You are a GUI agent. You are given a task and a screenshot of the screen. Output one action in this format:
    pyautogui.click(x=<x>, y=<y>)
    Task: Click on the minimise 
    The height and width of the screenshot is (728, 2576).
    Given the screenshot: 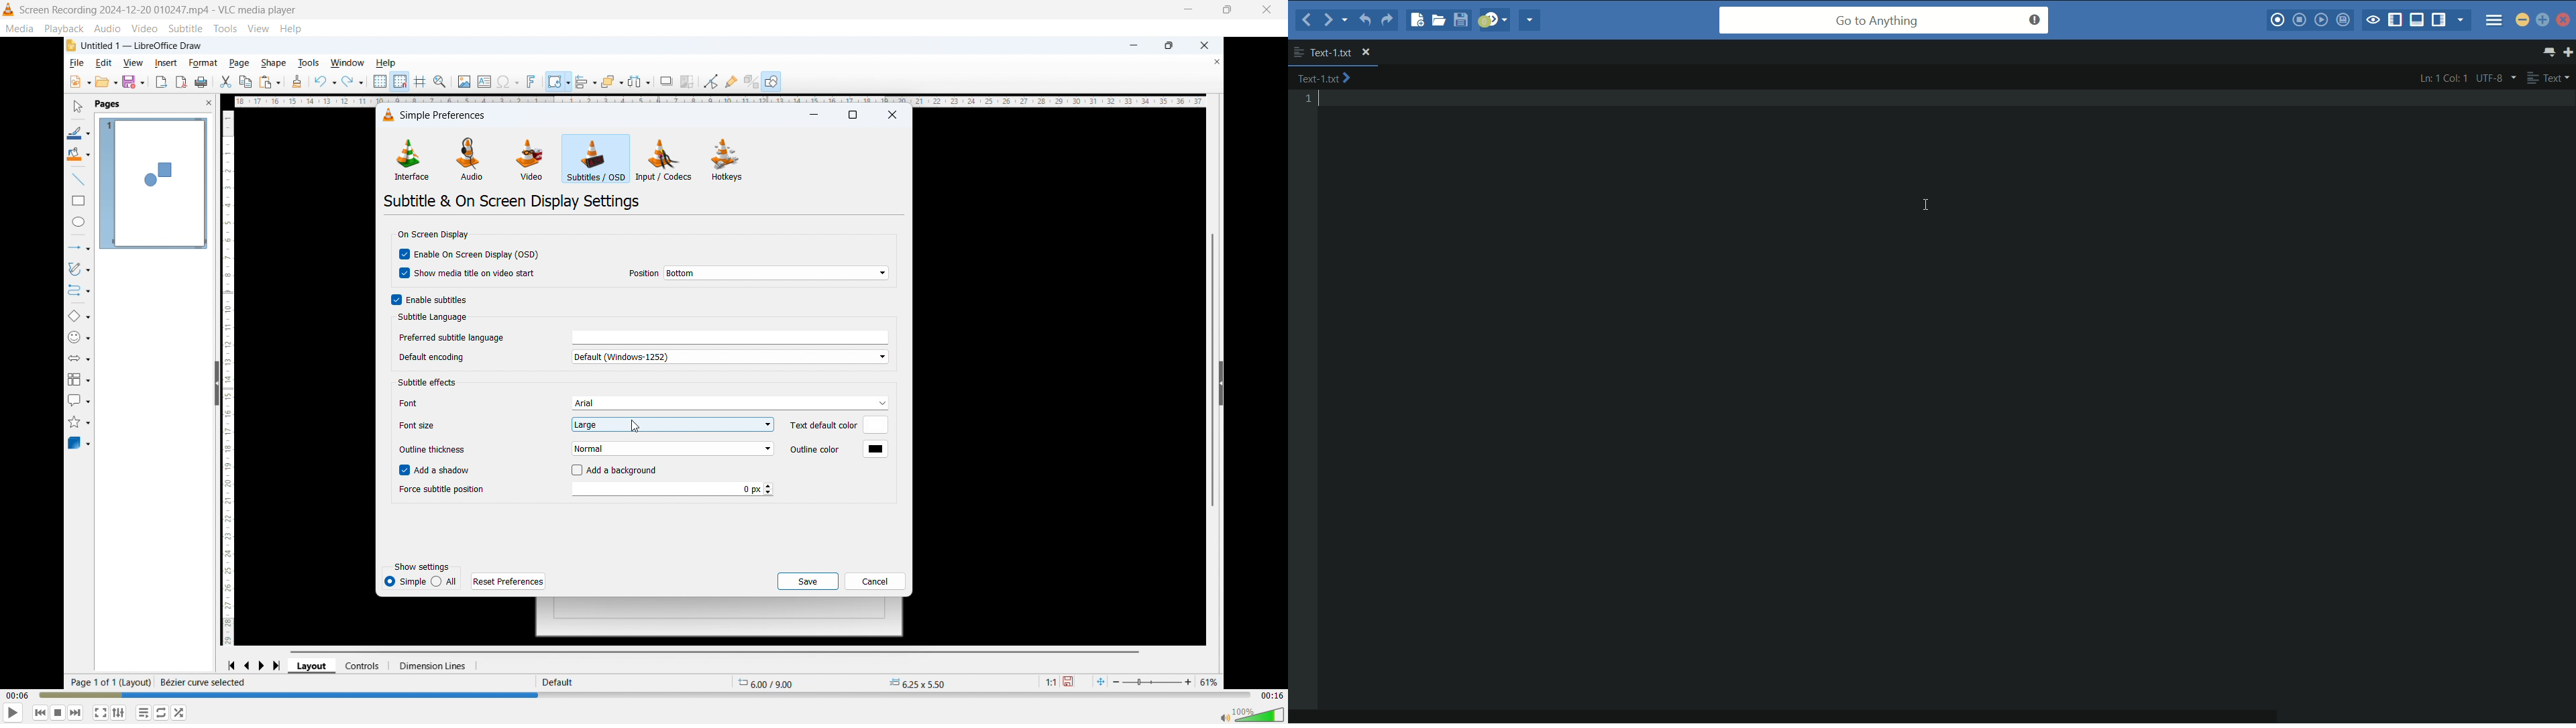 What is the action you would take?
    pyautogui.click(x=814, y=117)
    